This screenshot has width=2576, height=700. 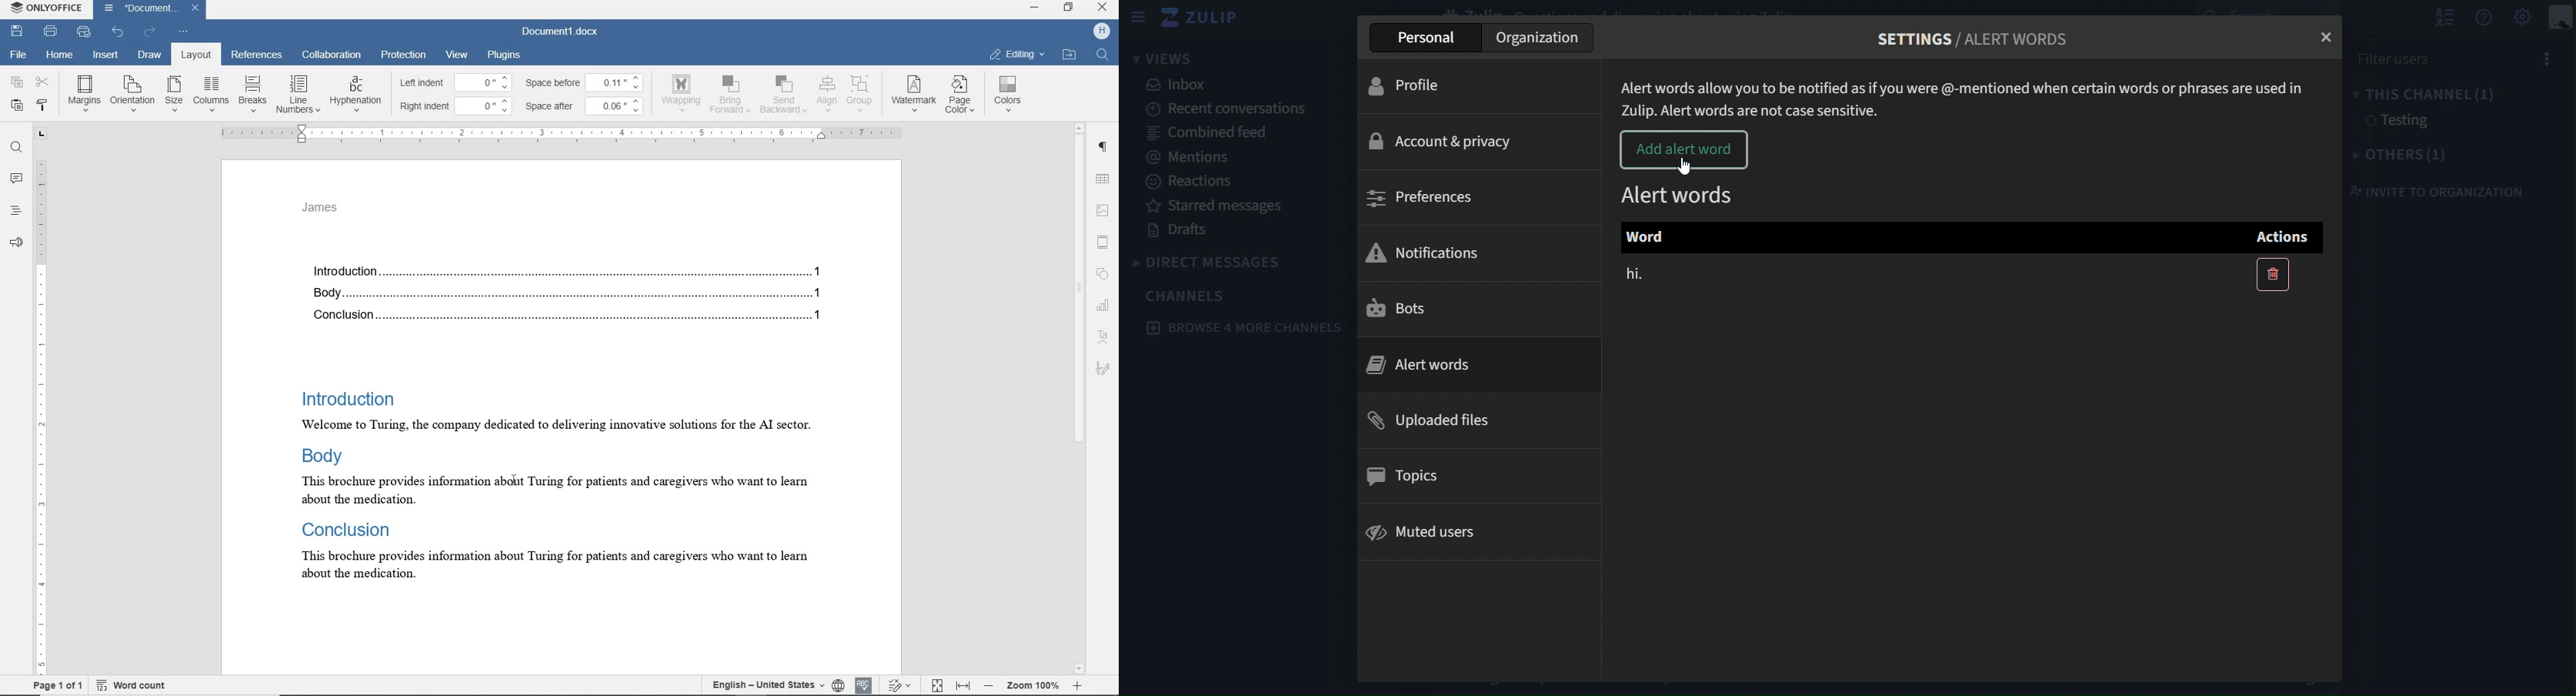 What do you see at coordinates (211, 94) in the screenshot?
I see `columns` at bounding box center [211, 94].